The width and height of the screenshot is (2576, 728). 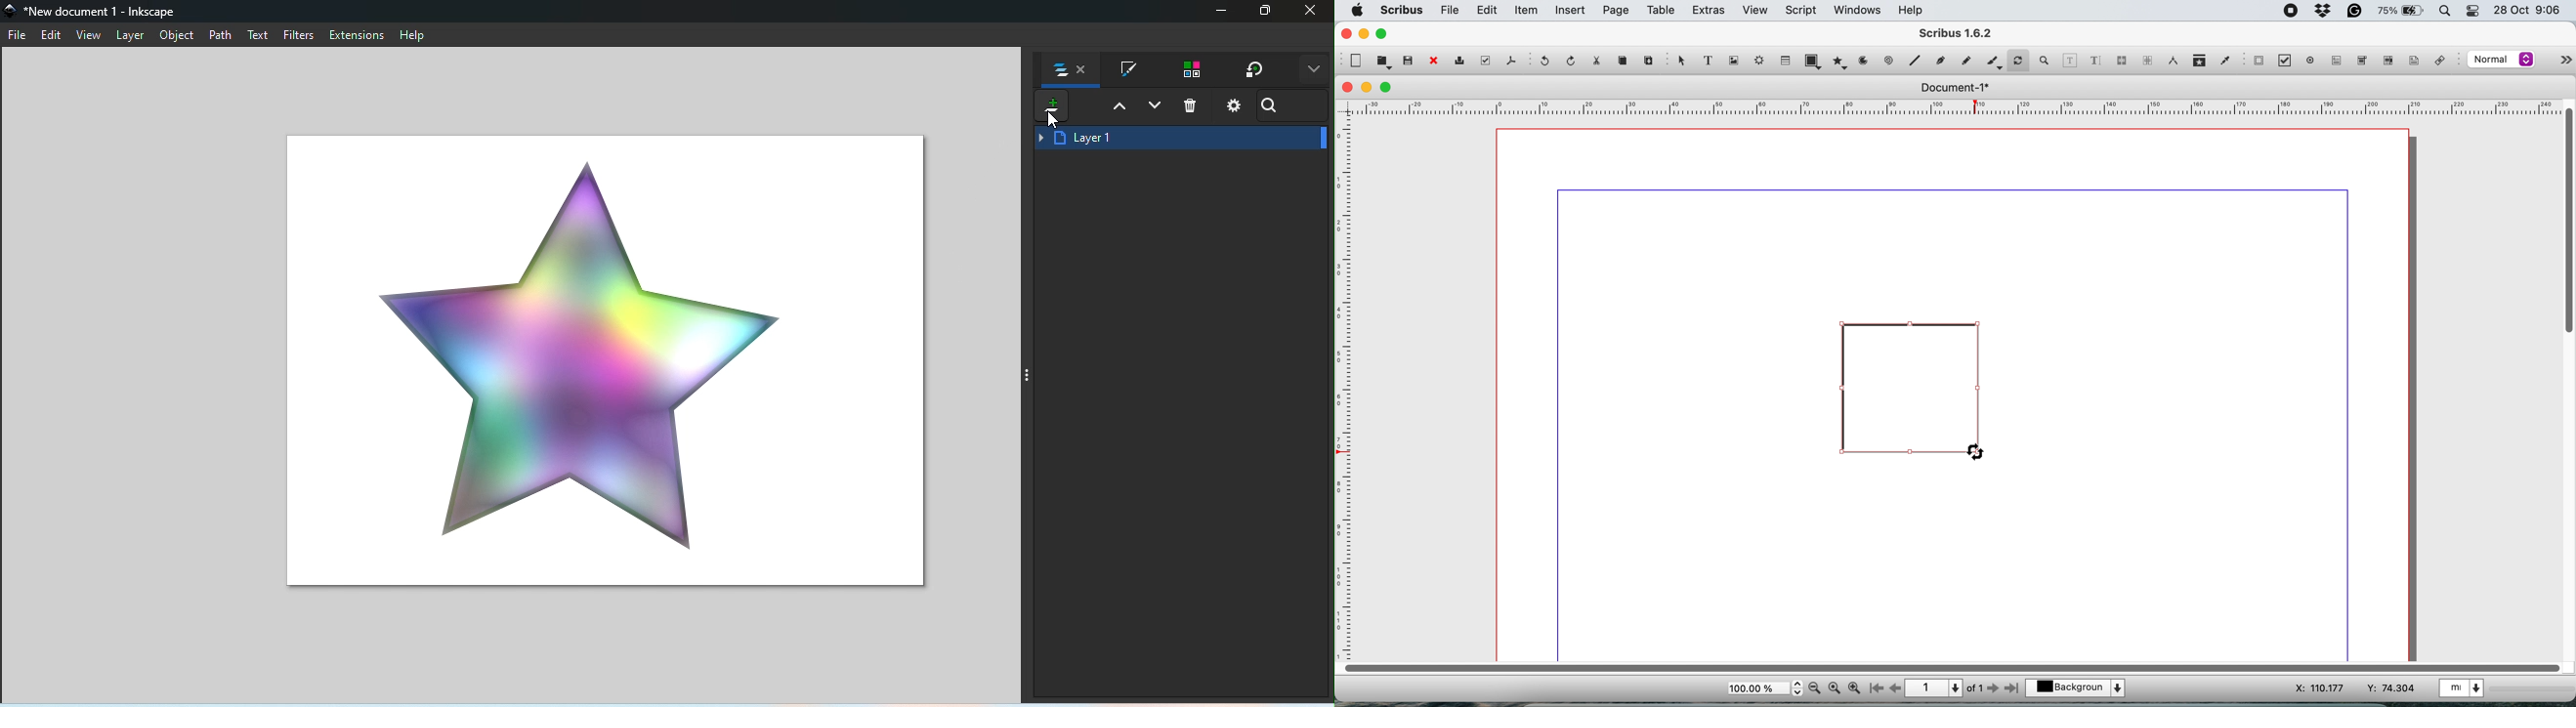 What do you see at coordinates (1180, 139) in the screenshot?
I see `Layer 1` at bounding box center [1180, 139].